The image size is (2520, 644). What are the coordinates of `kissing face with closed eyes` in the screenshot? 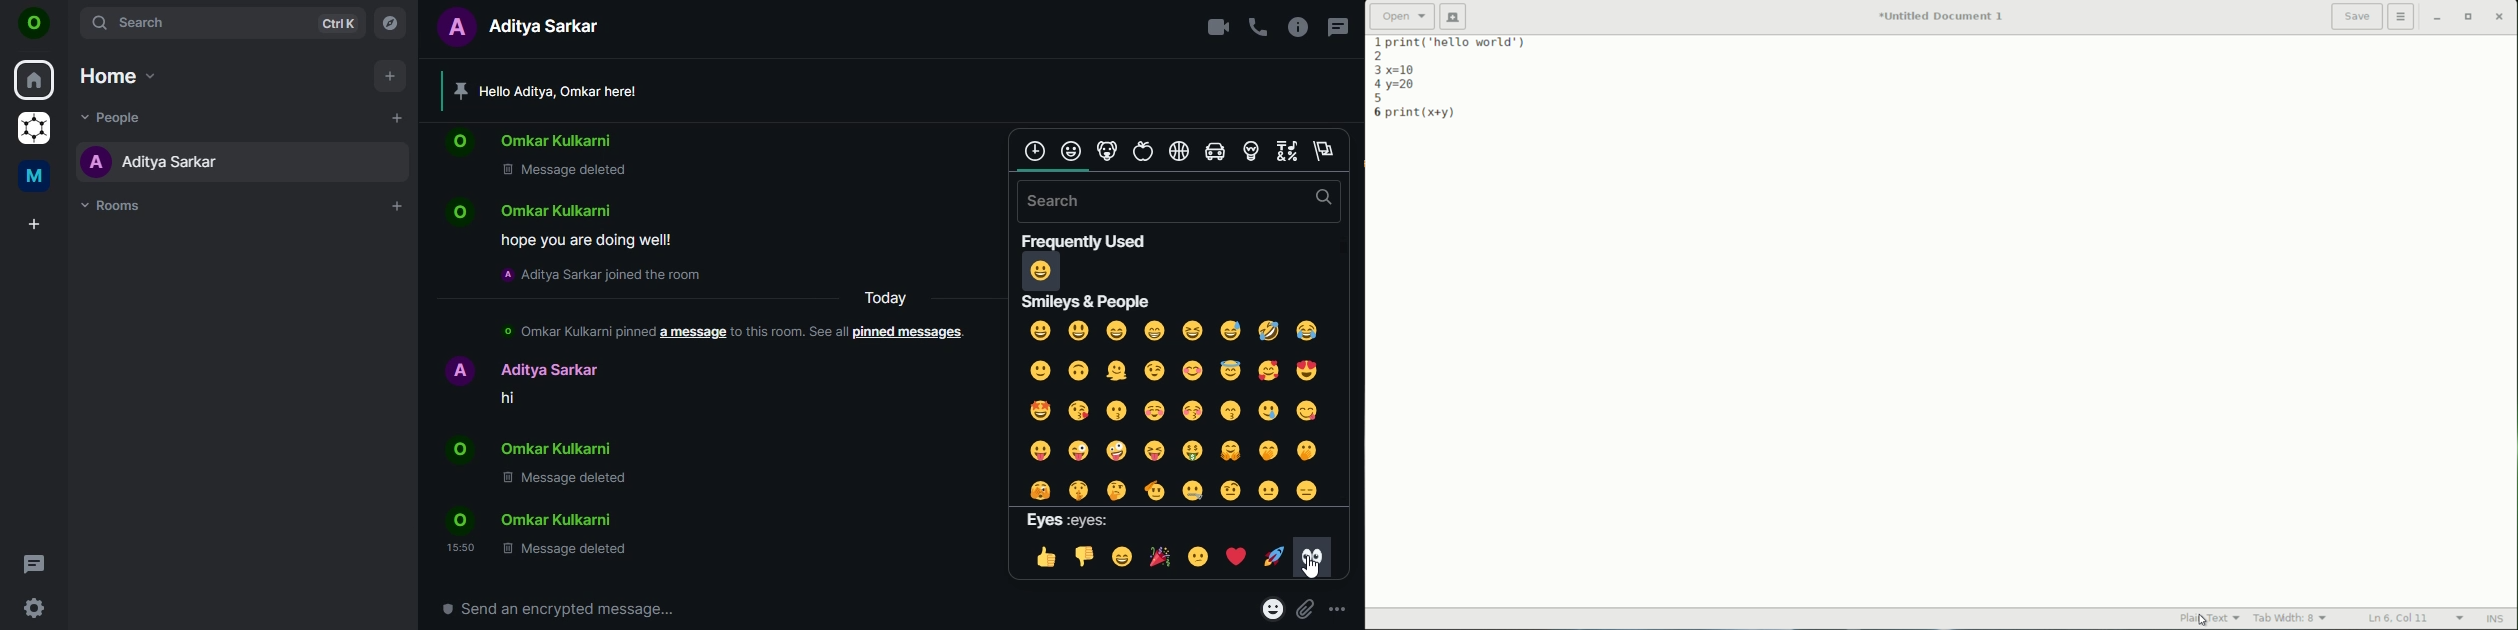 It's located at (1193, 411).